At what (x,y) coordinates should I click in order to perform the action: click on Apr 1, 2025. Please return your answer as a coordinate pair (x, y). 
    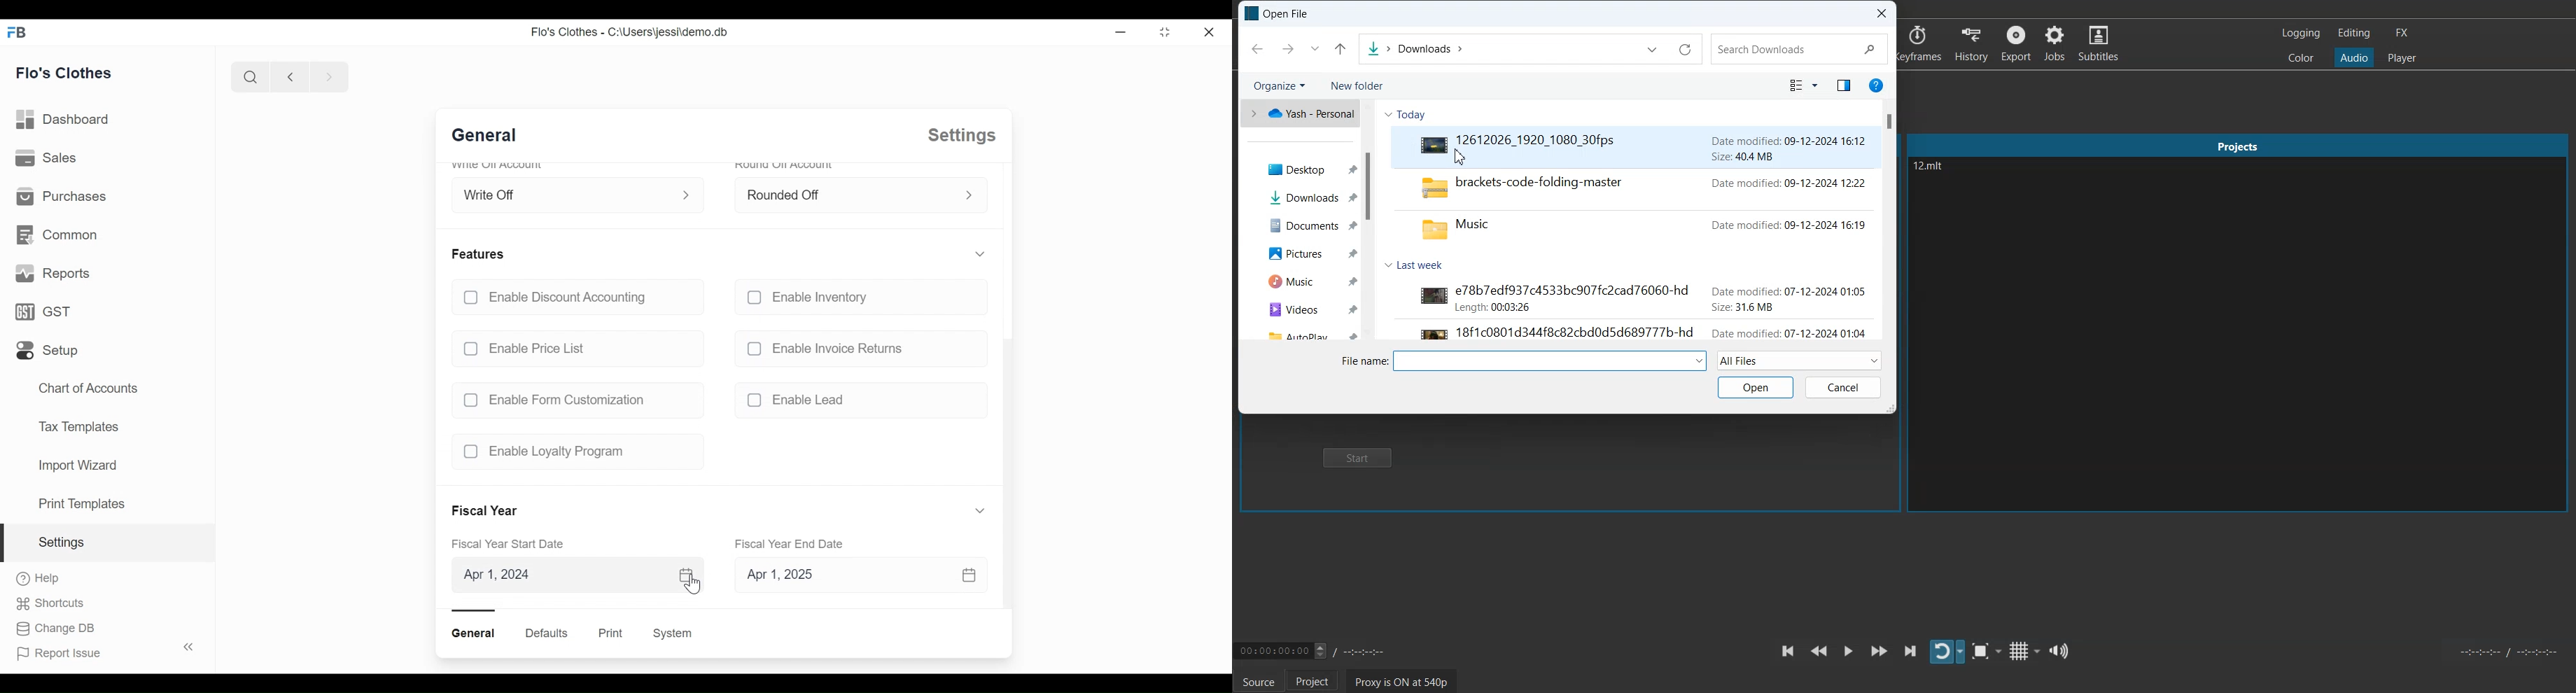
    Looking at the image, I should click on (852, 577).